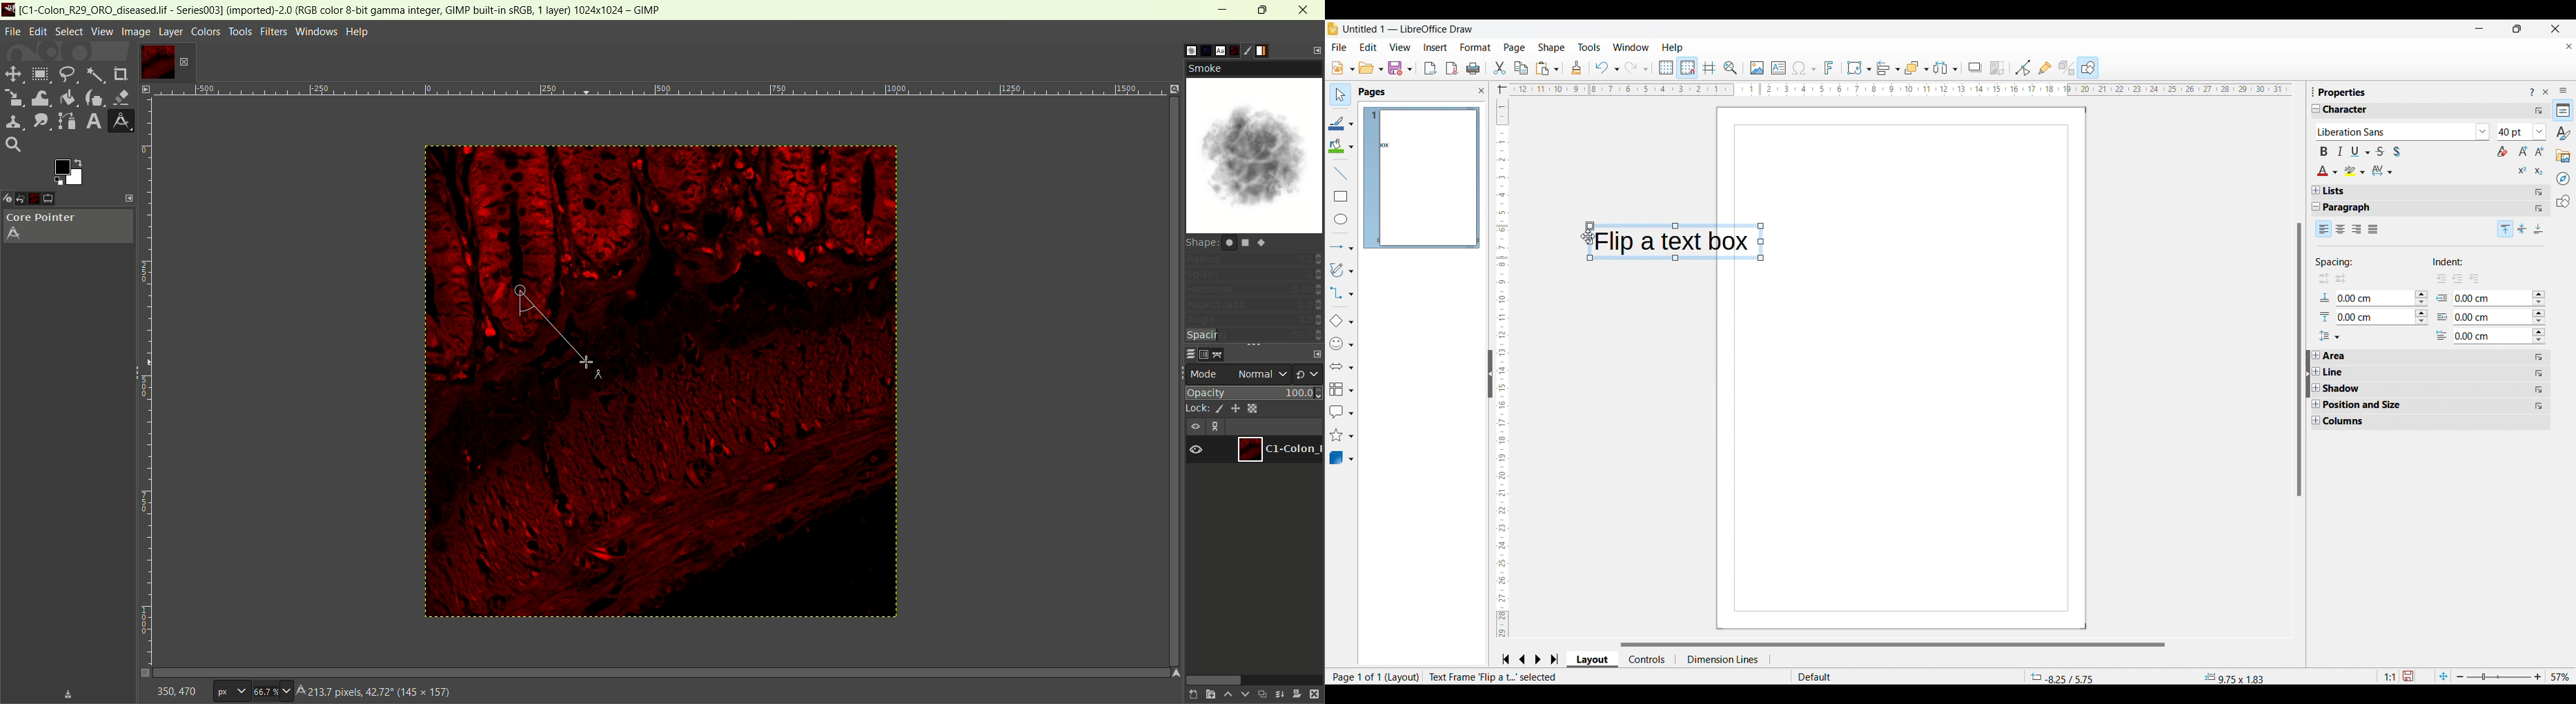  I want to click on increase space, so click(2342, 279).